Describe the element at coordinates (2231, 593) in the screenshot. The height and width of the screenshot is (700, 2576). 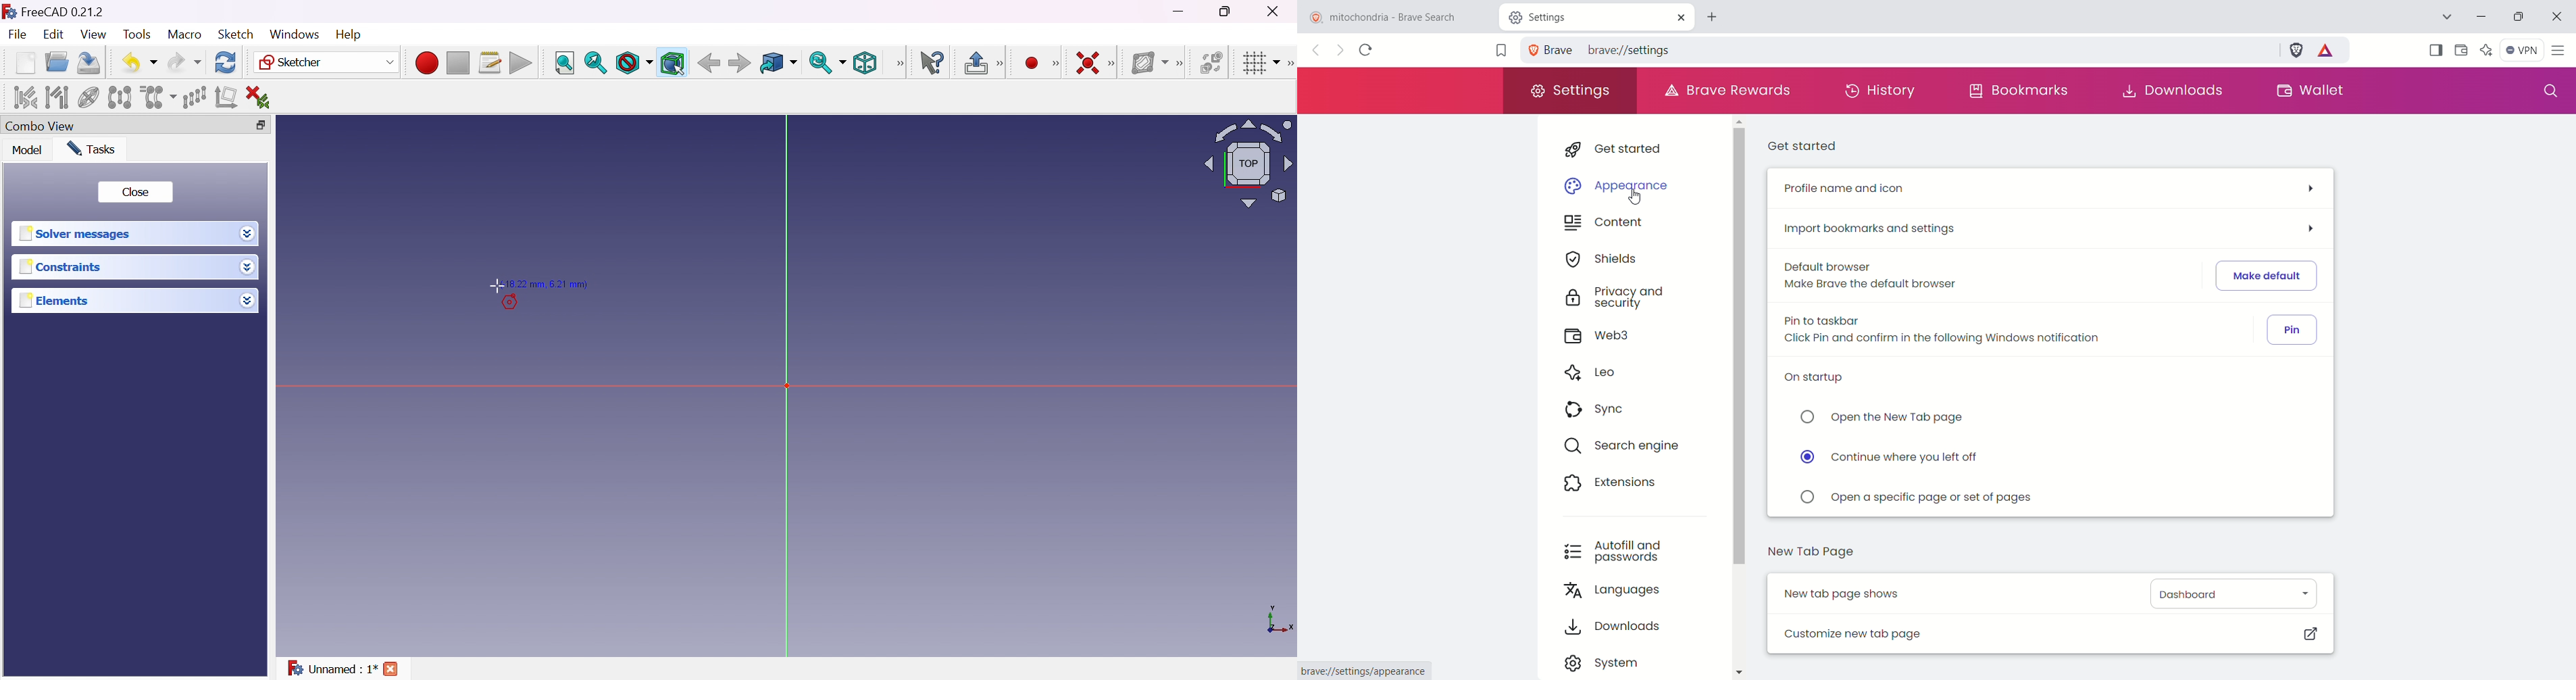
I see `dashboard` at that location.